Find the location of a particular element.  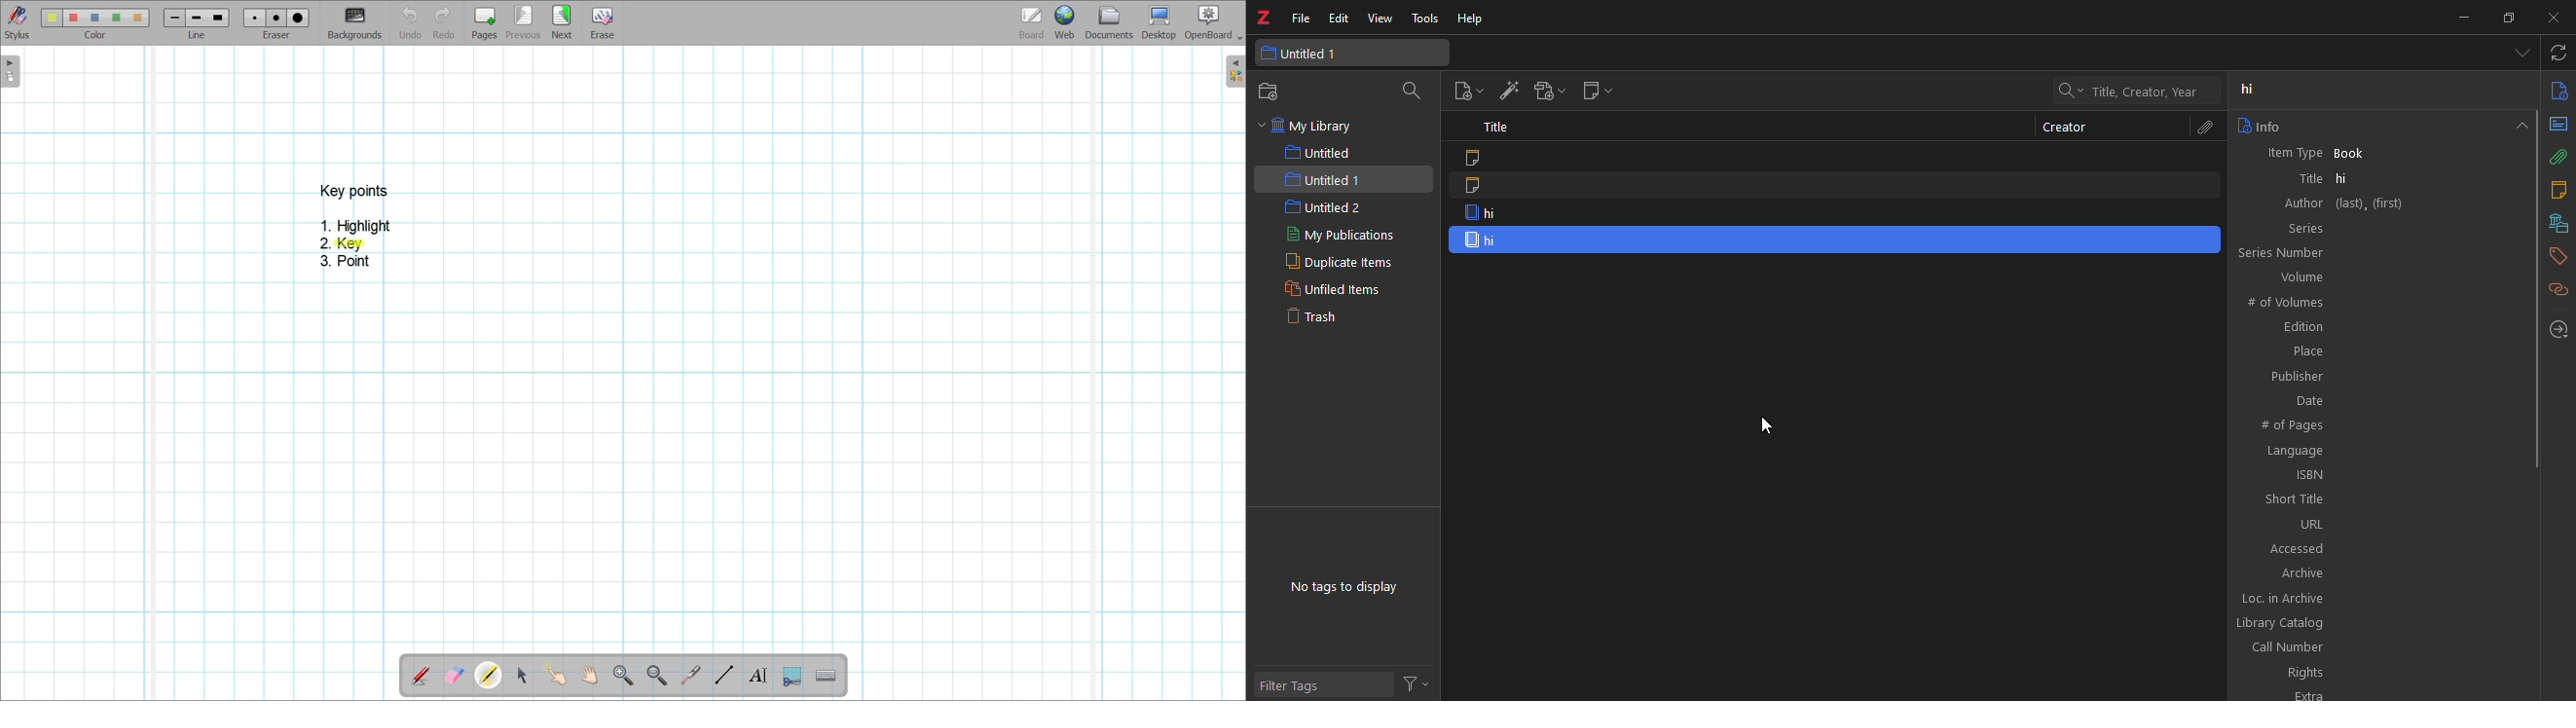

author is located at coordinates (2300, 203).